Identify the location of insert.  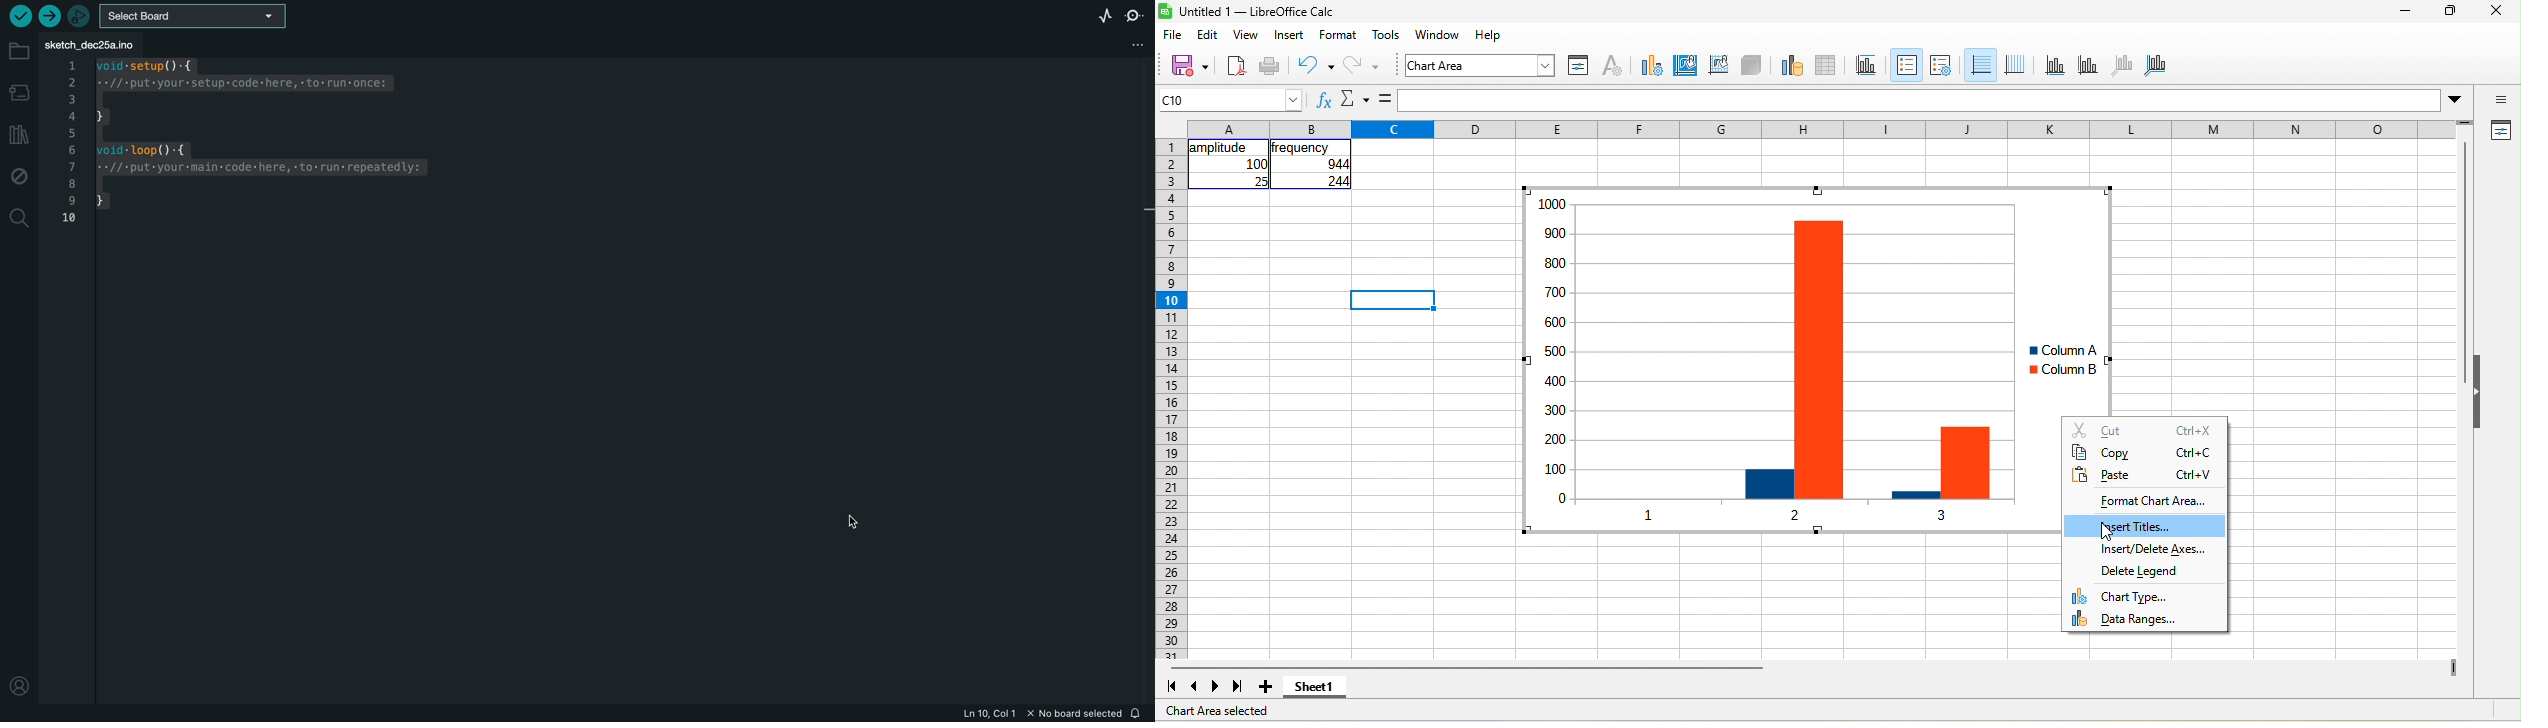
(1289, 34).